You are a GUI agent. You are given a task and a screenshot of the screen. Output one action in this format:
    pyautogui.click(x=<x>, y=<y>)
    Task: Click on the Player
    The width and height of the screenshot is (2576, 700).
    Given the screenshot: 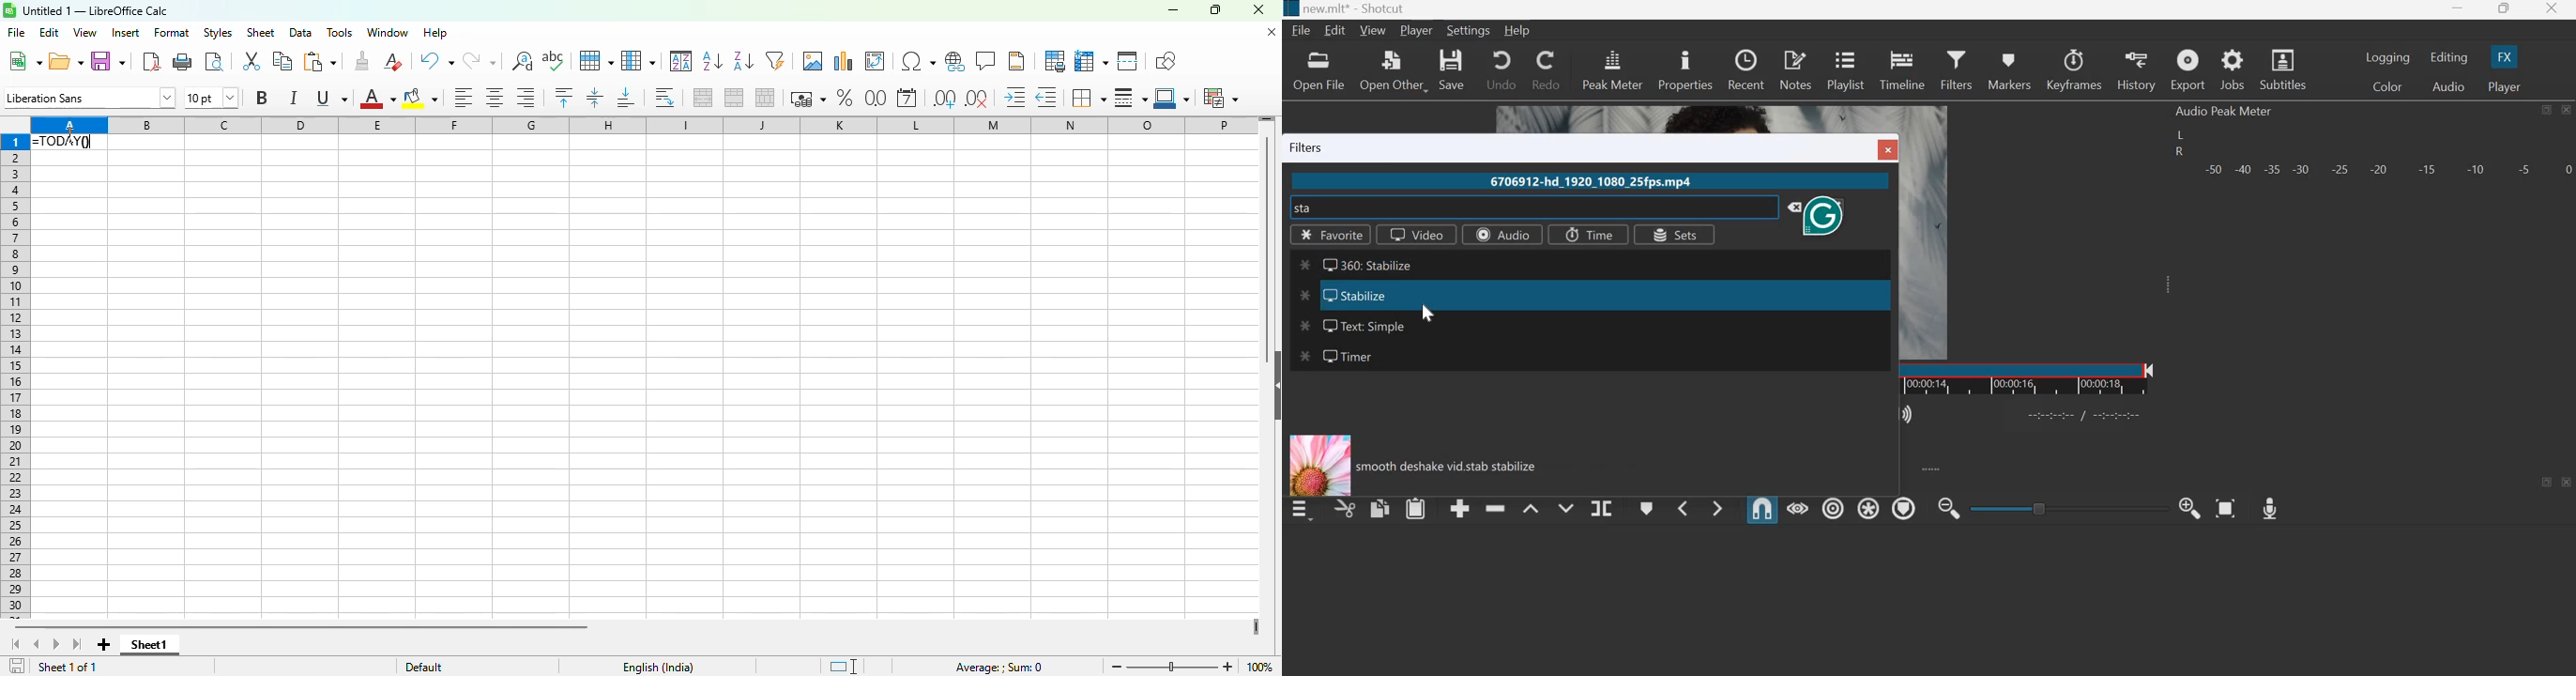 What is the action you would take?
    pyautogui.click(x=1416, y=31)
    